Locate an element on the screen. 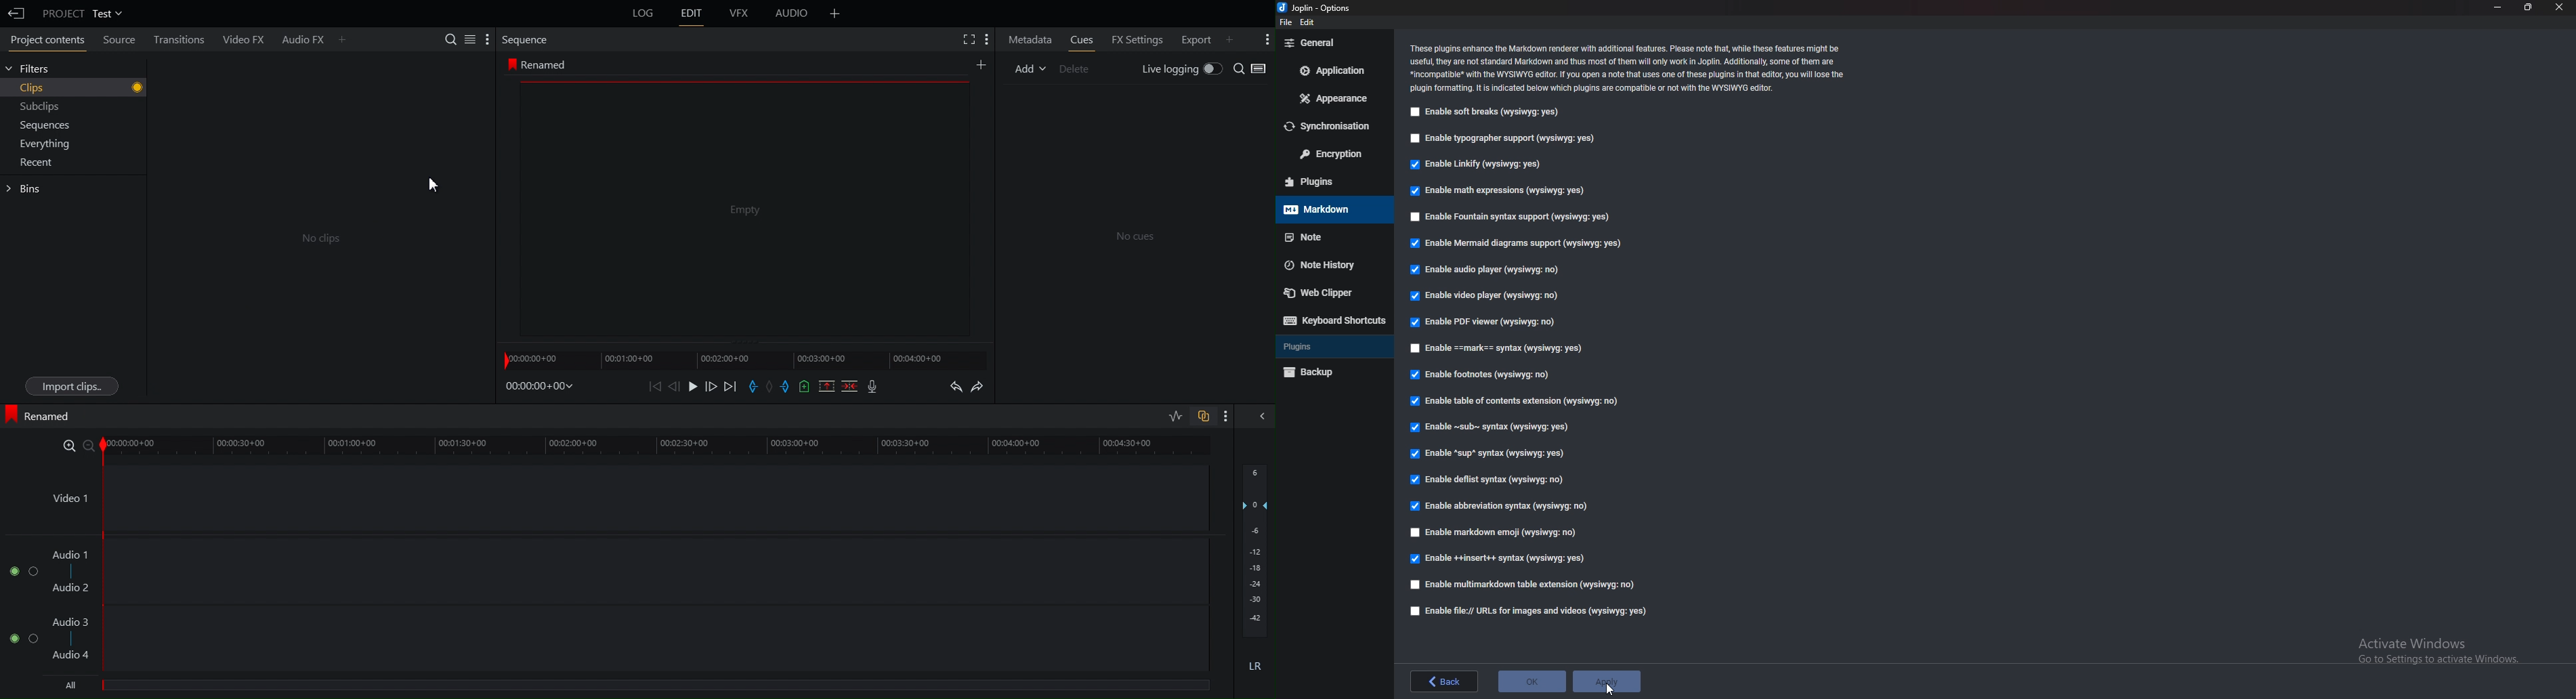  FX Settings is located at coordinates (1140, 38).